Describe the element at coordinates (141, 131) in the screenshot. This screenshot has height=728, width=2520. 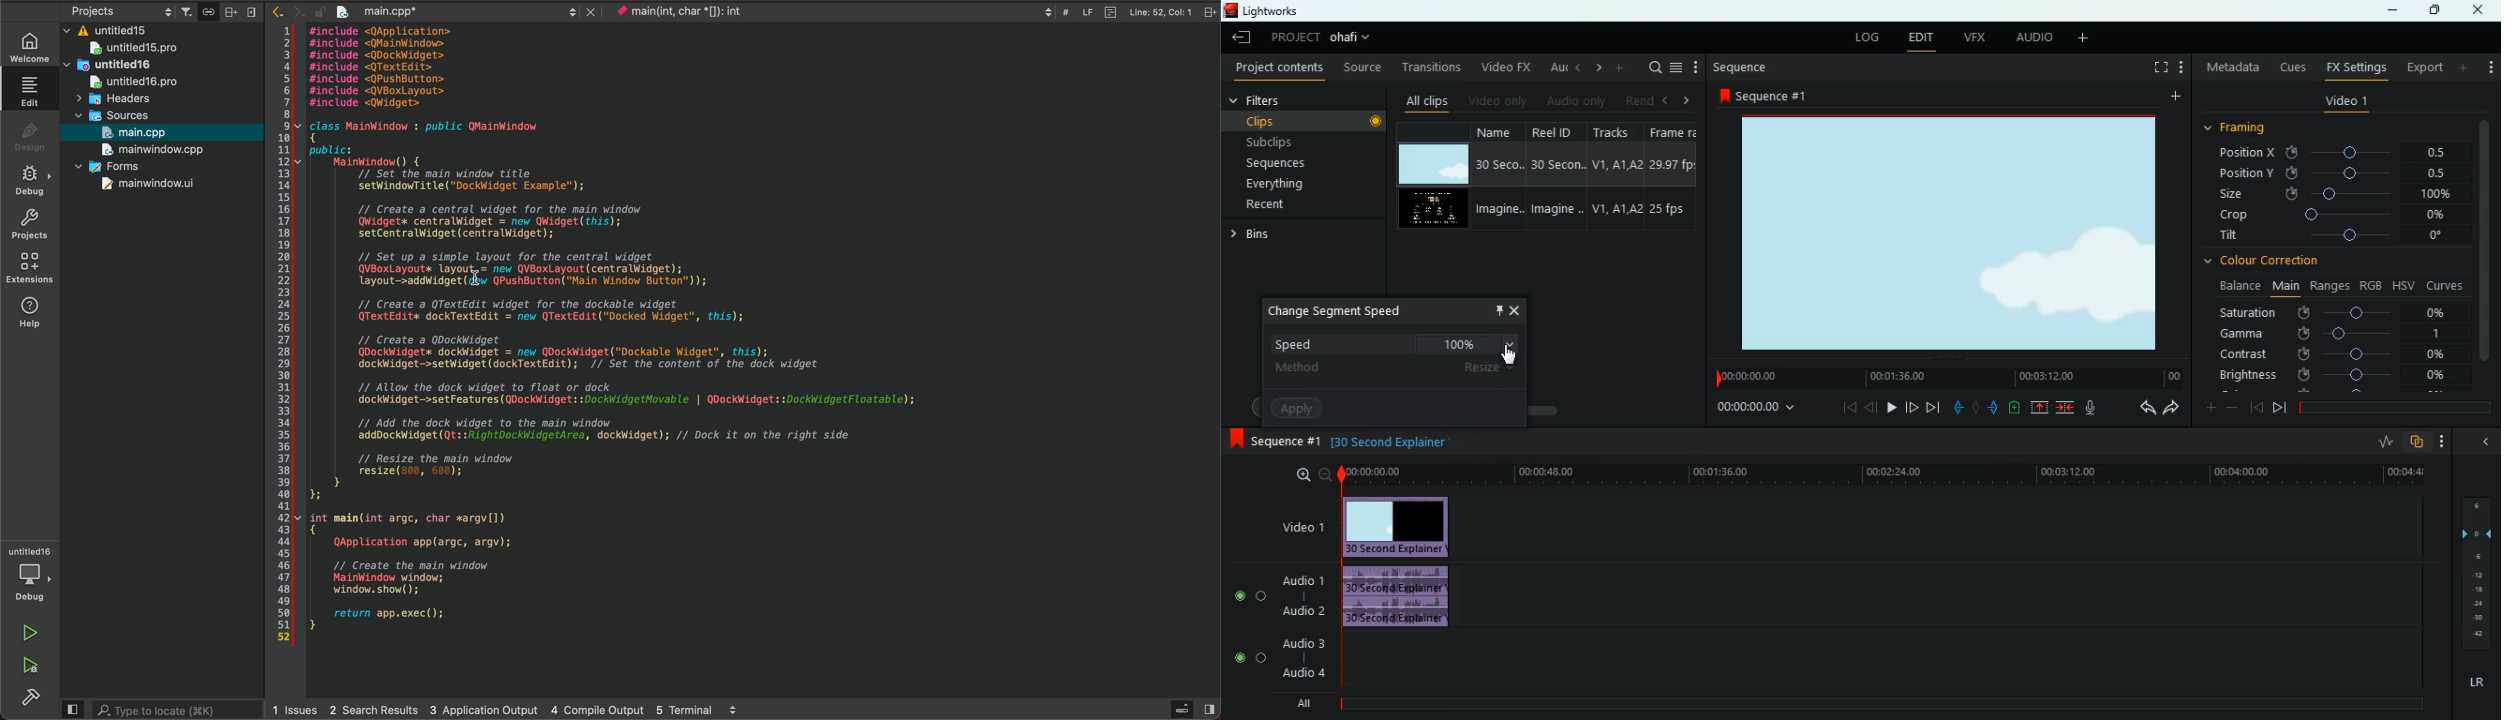
I see `main.cpp` at that location.